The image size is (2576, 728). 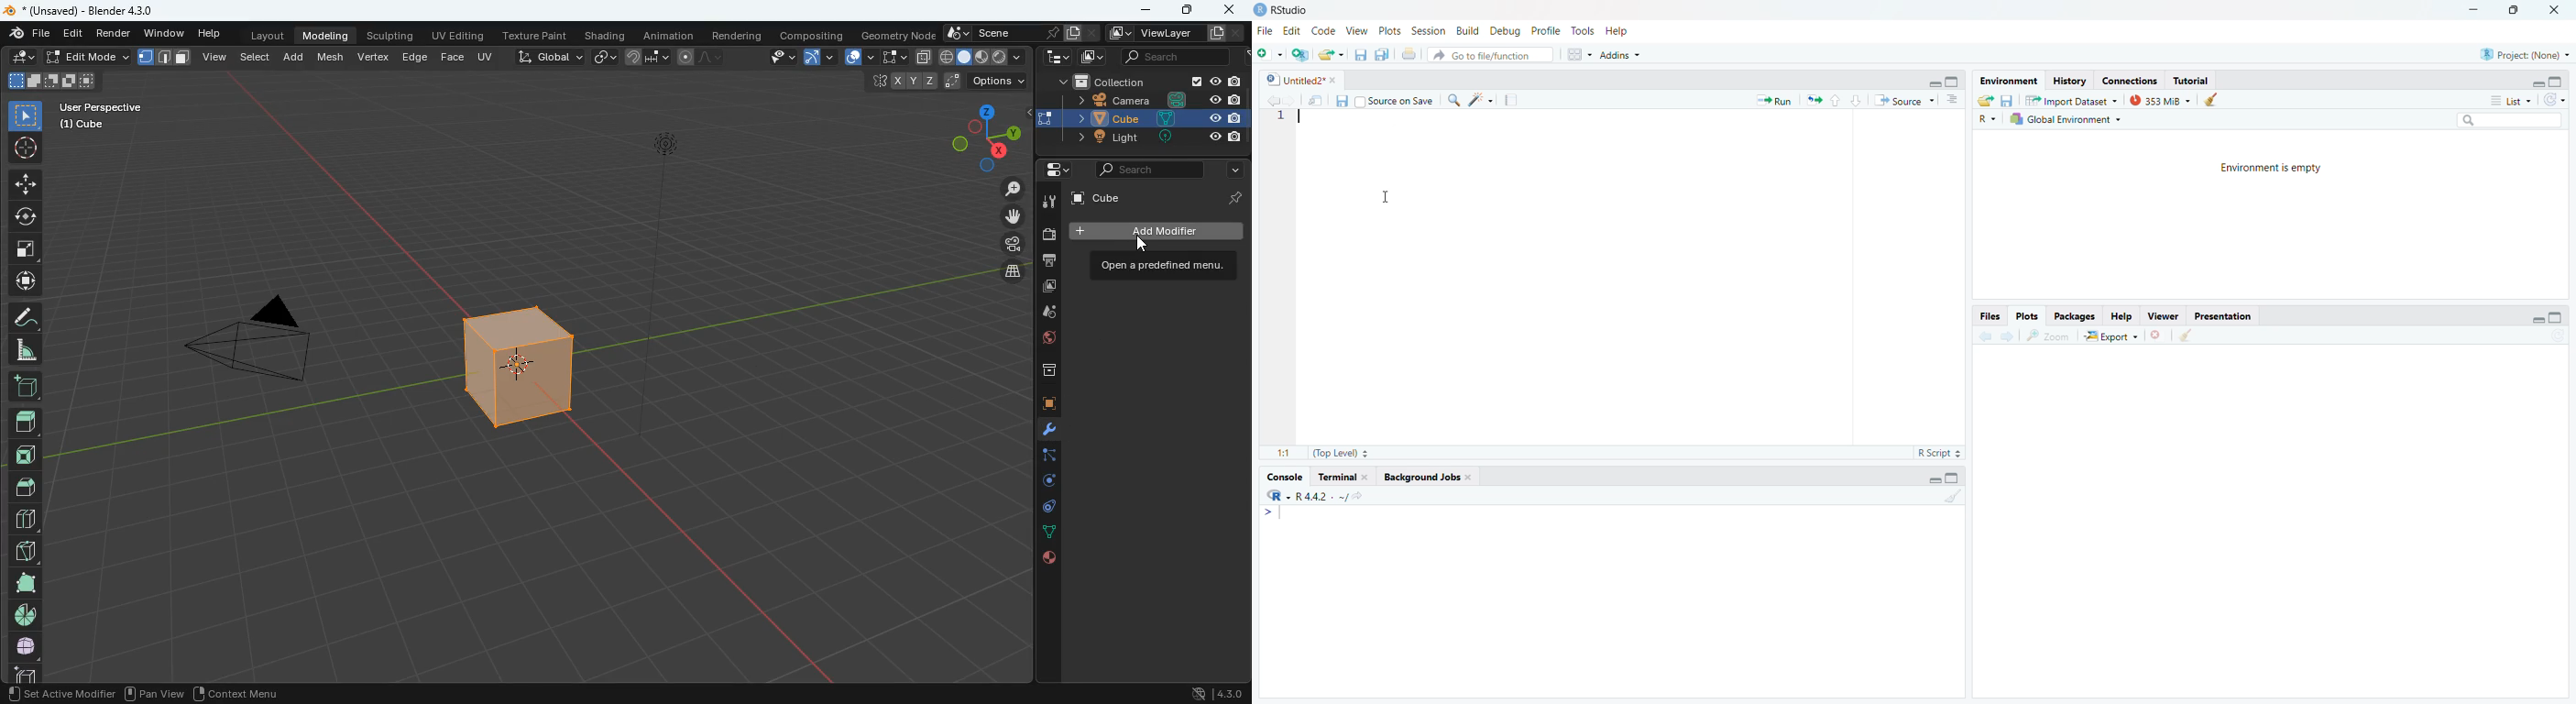 I want to click on (Top Level) +, so click(x=1342, y=454).